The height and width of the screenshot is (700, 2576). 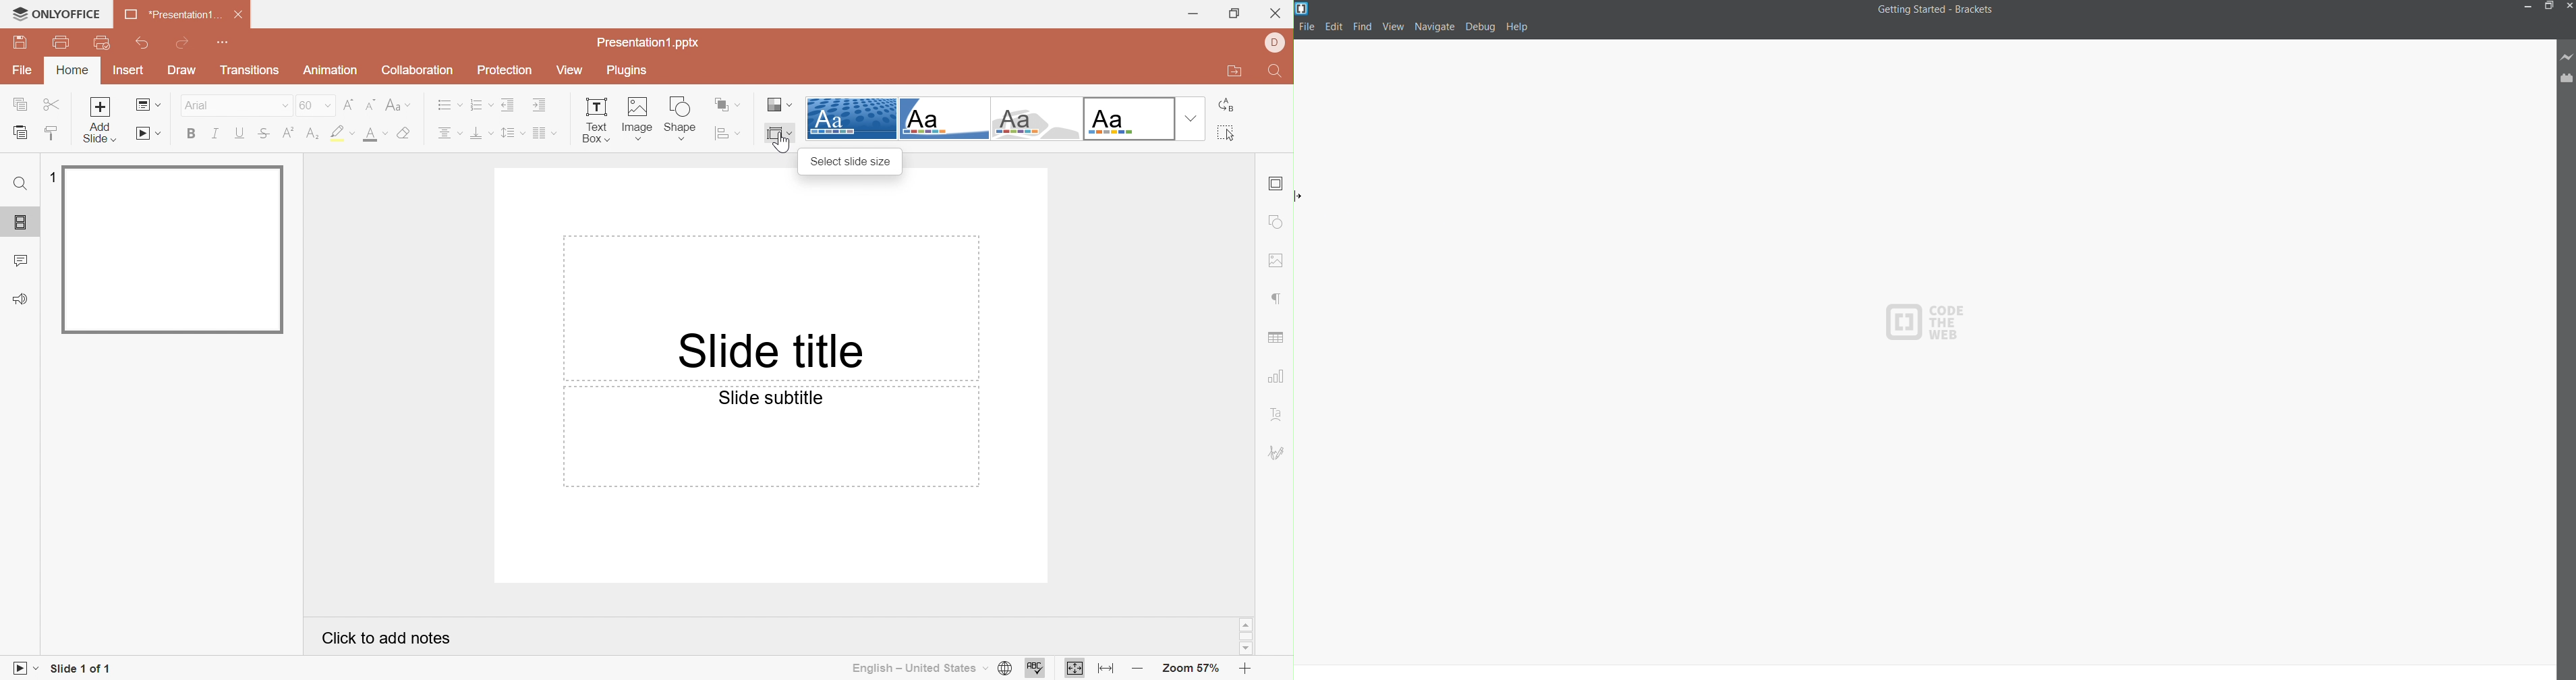 I want to click on close, so click(x=2569, y=6).